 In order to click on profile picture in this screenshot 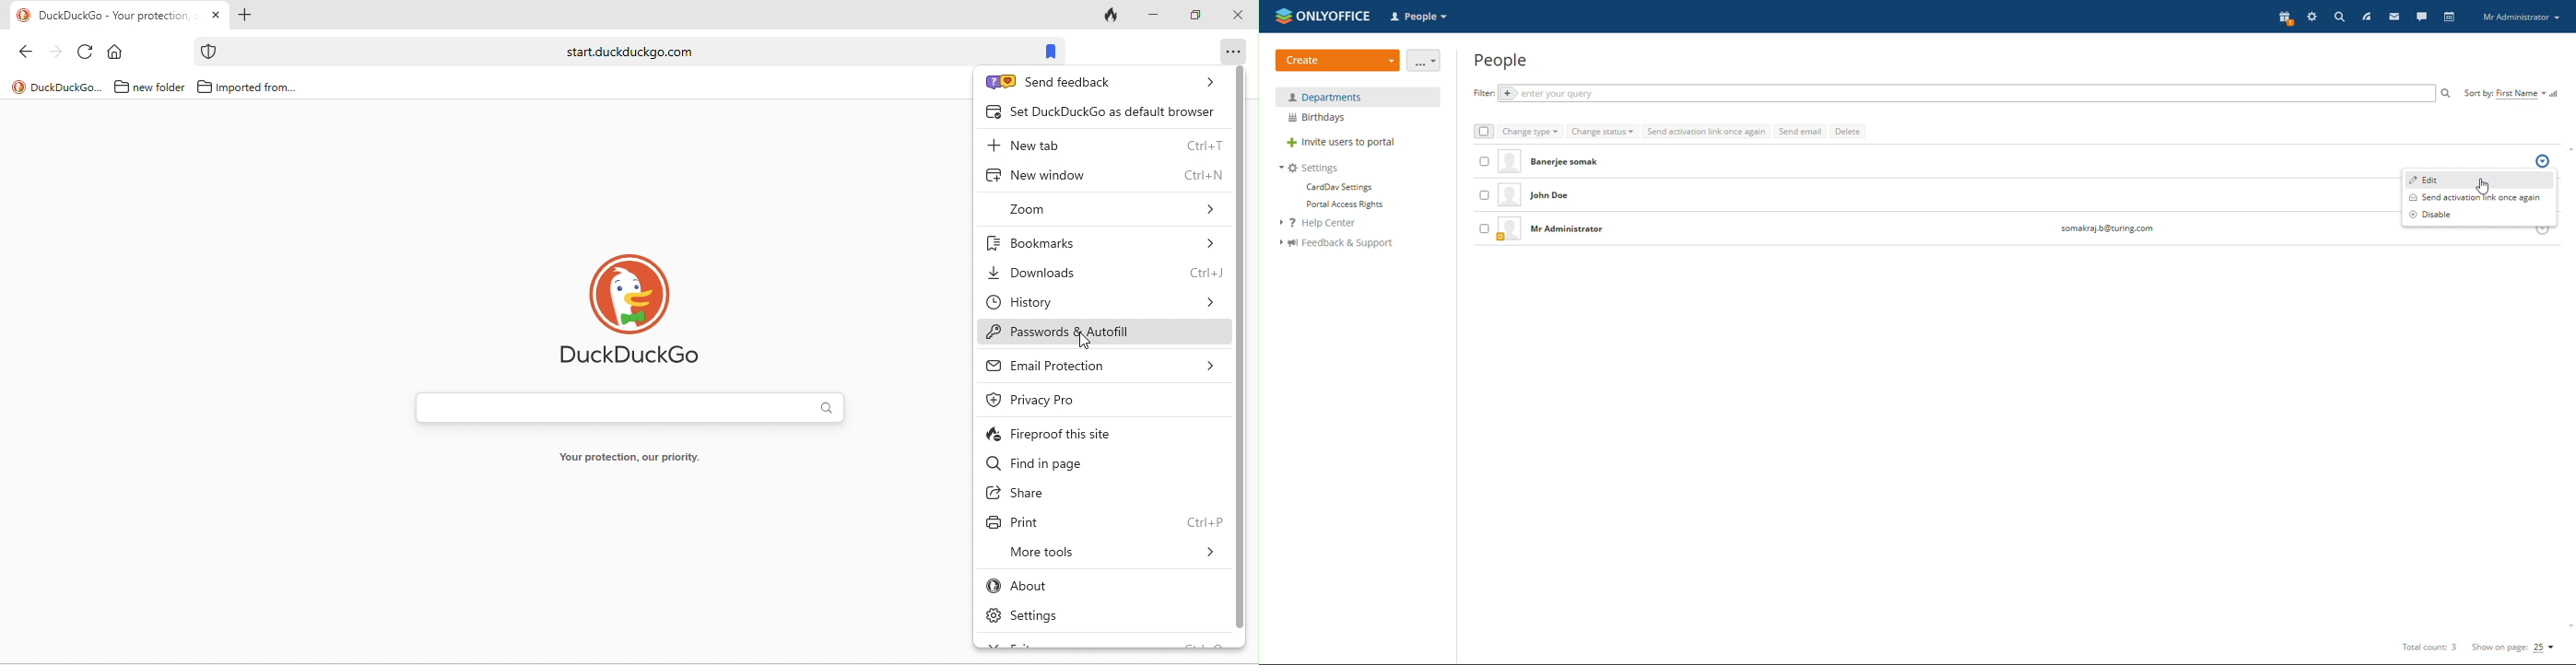, I will do `click(1509, 229)`.